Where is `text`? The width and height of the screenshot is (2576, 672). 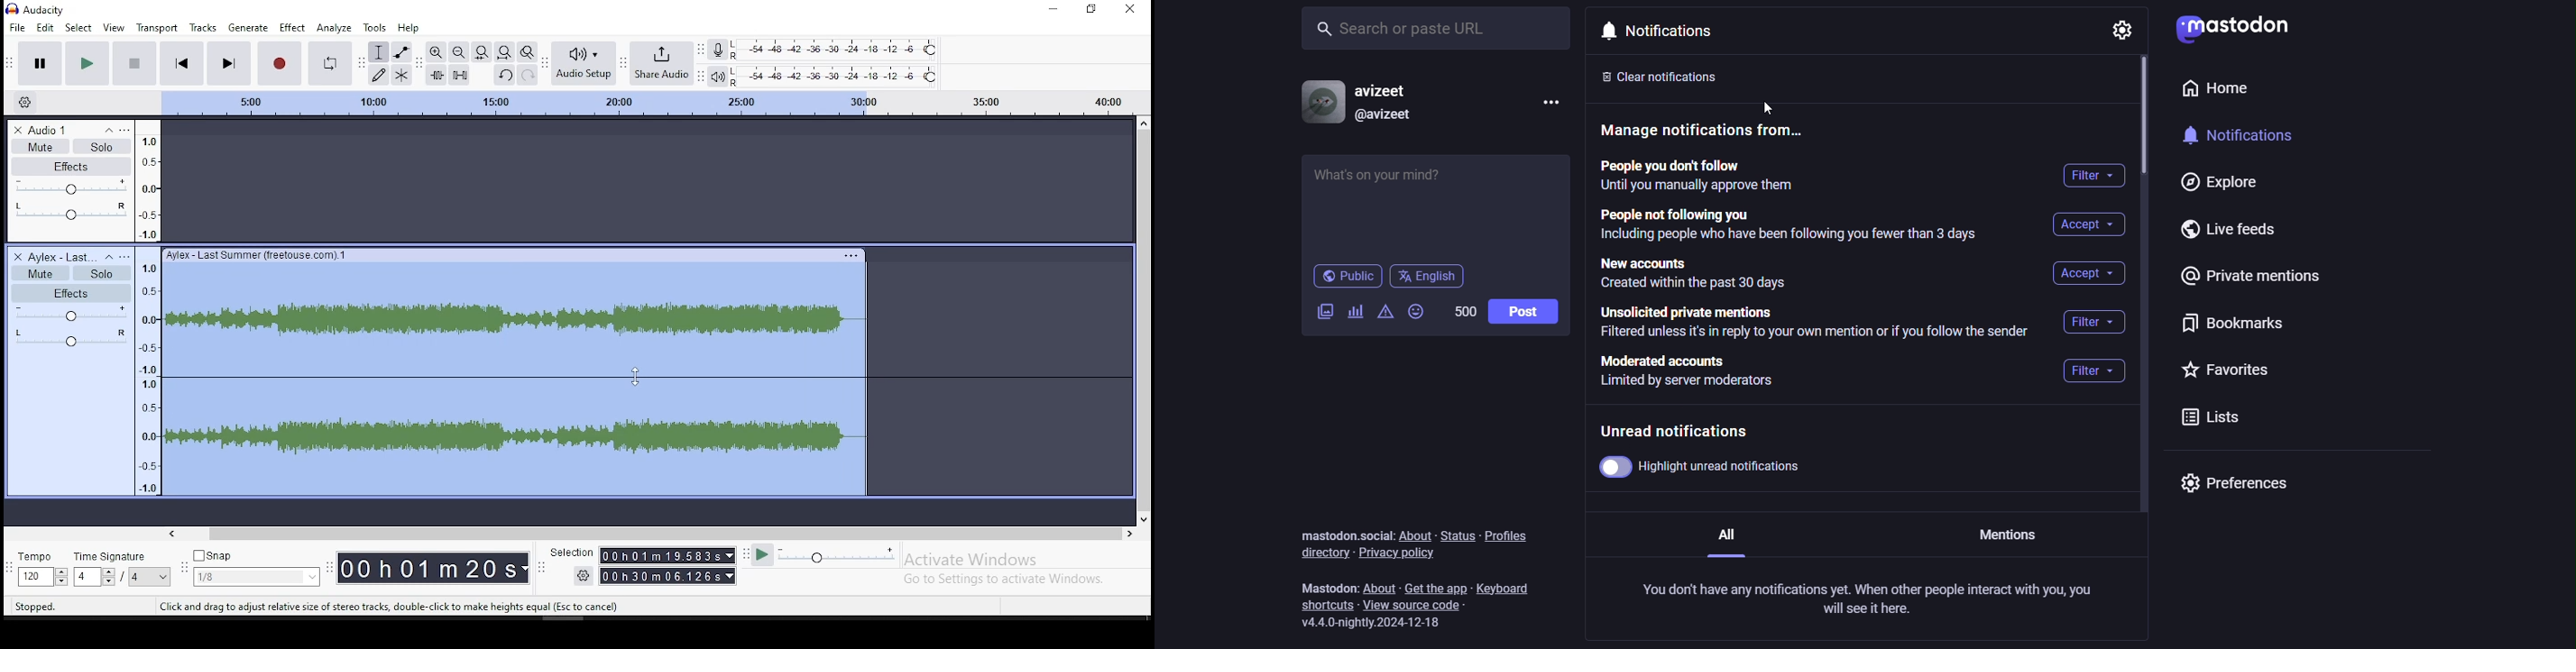 text is located at coordinates (1344, 535).